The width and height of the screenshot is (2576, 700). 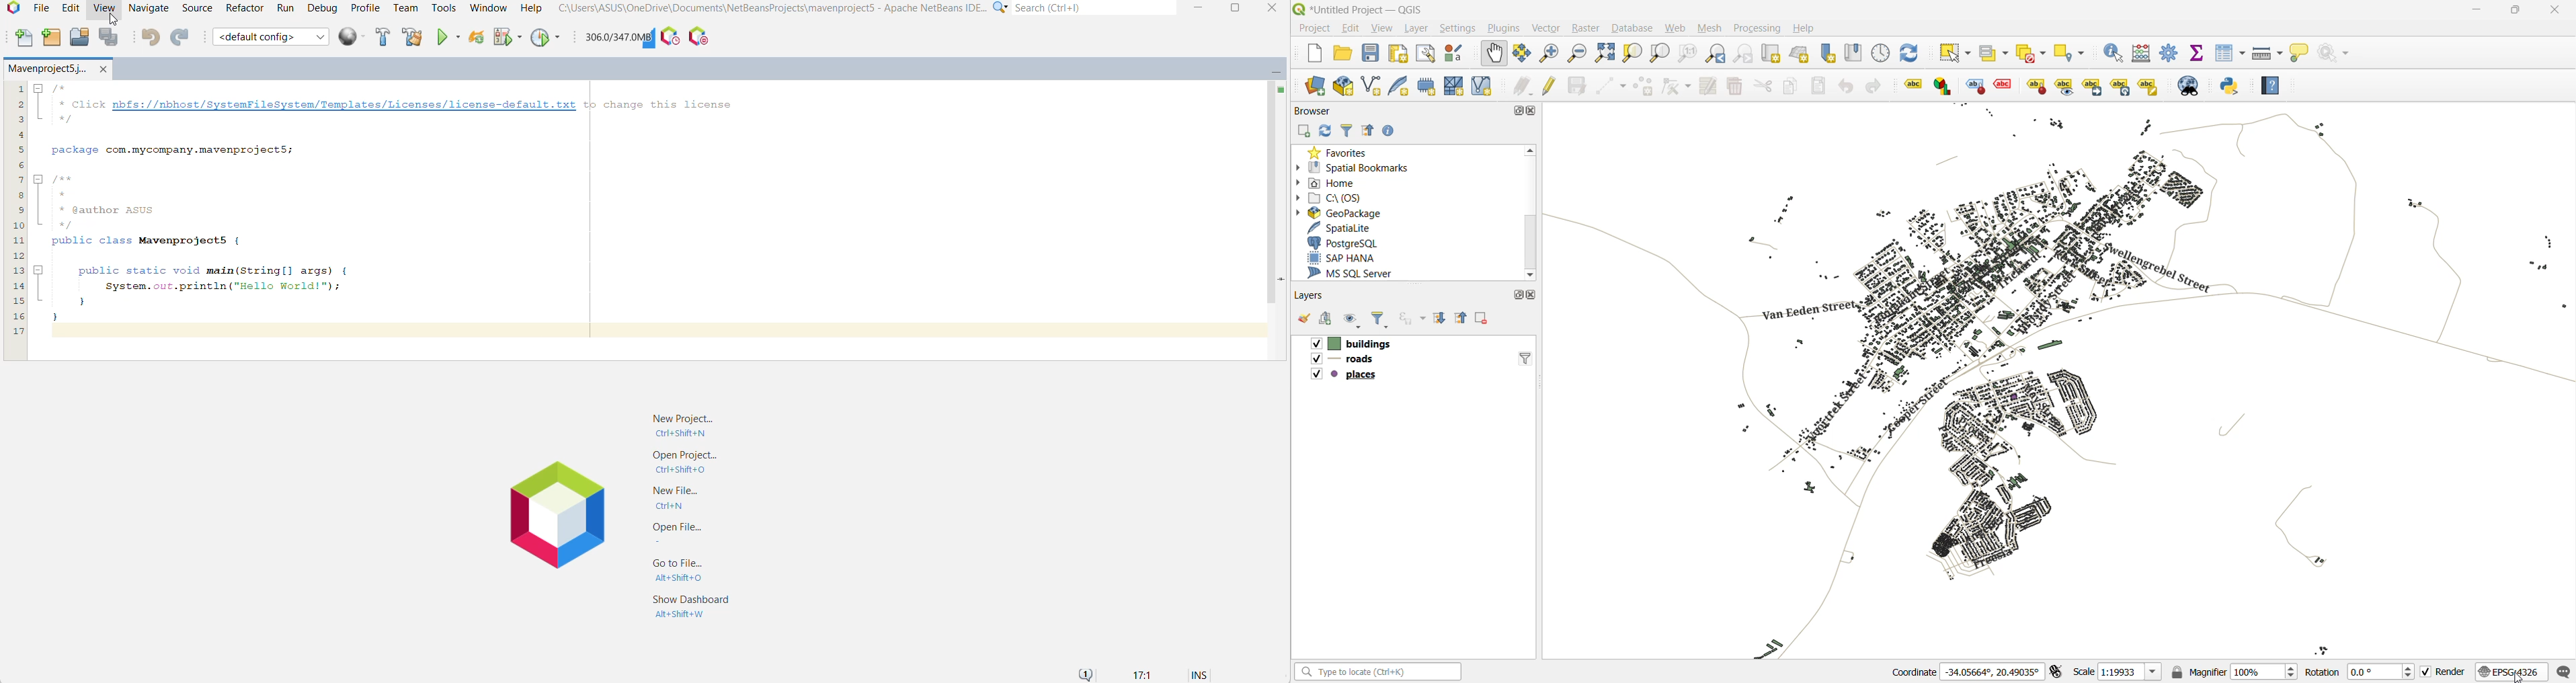 I want to click on buildings, so click(x=1350, y=344).